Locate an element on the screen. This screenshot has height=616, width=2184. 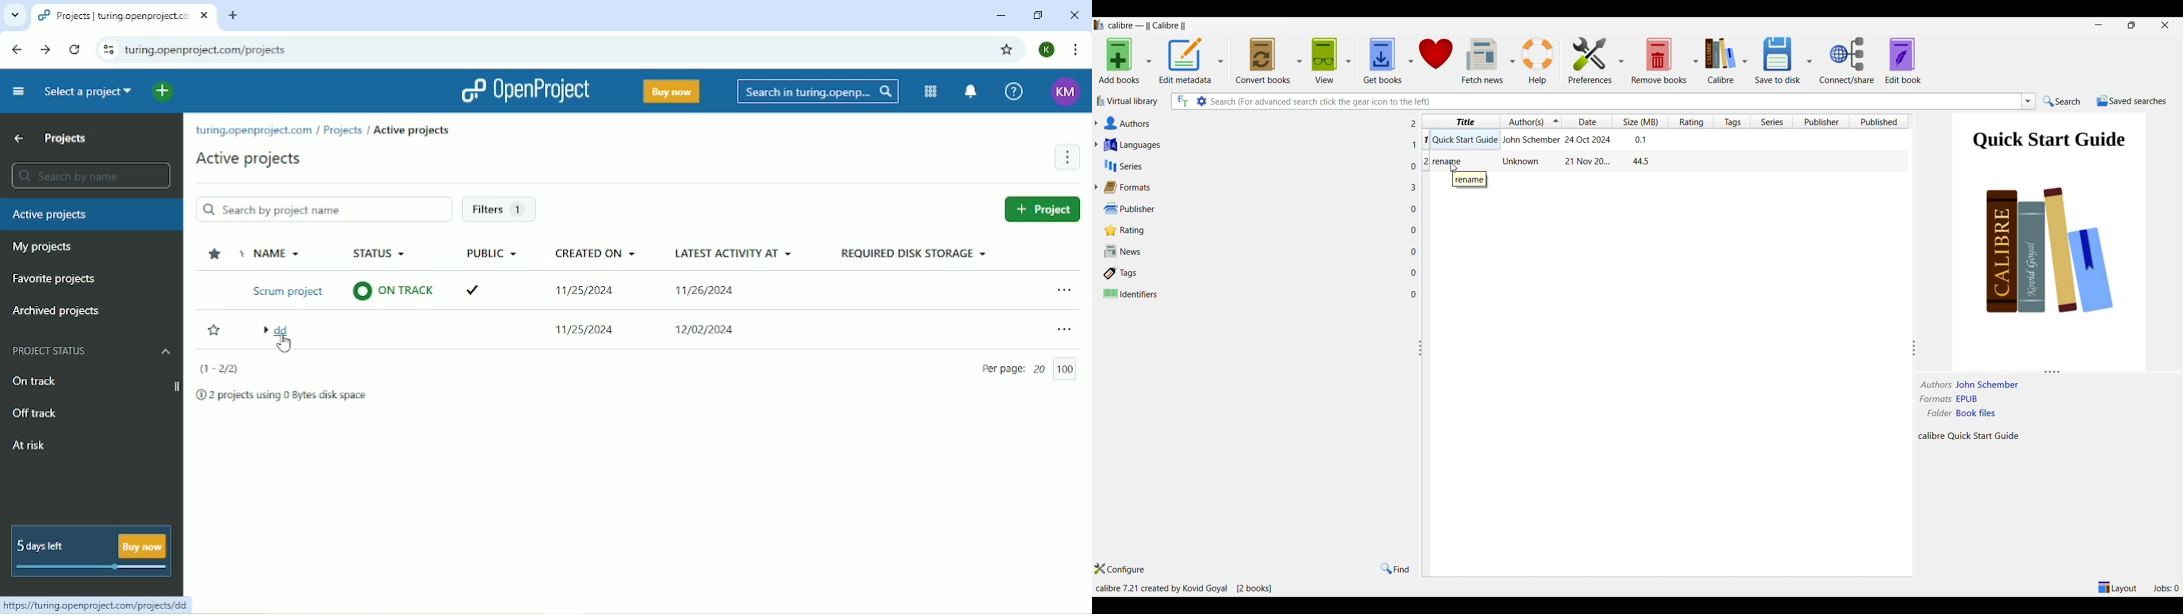
Donate is located at coordinates (1436, 60).